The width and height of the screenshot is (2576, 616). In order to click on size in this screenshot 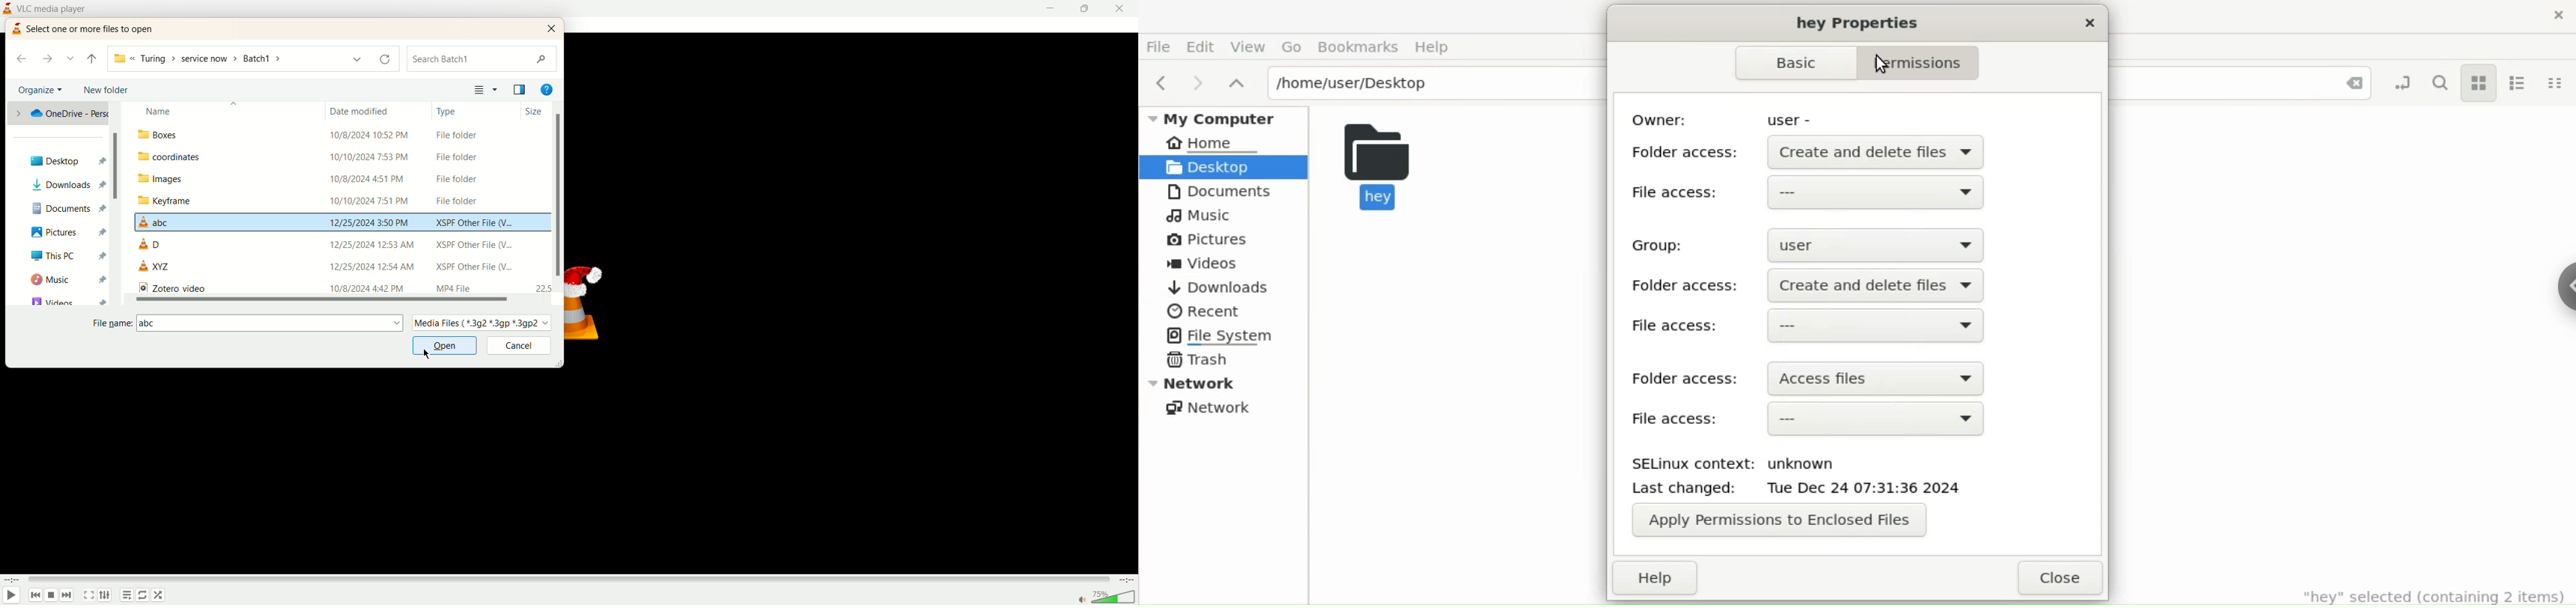, I will do `click(535, 112)`.